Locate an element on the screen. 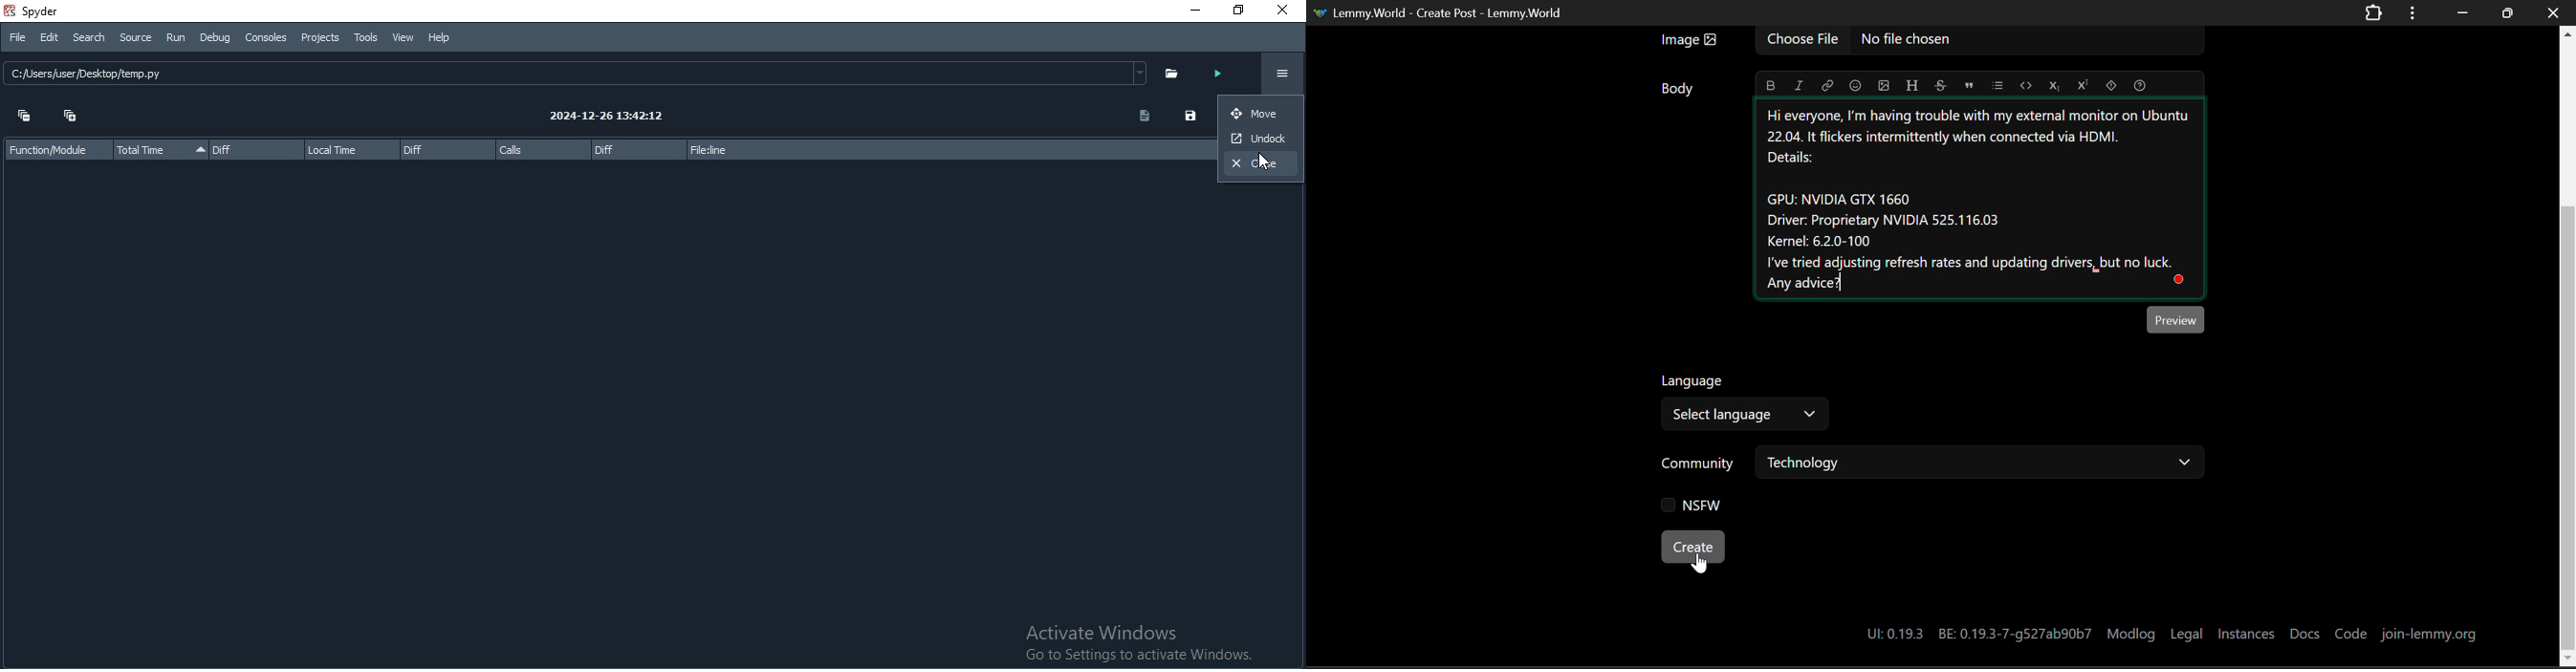 The height and width of the screenshot is (672, 2576). Help is located at coordinates (442, 37).